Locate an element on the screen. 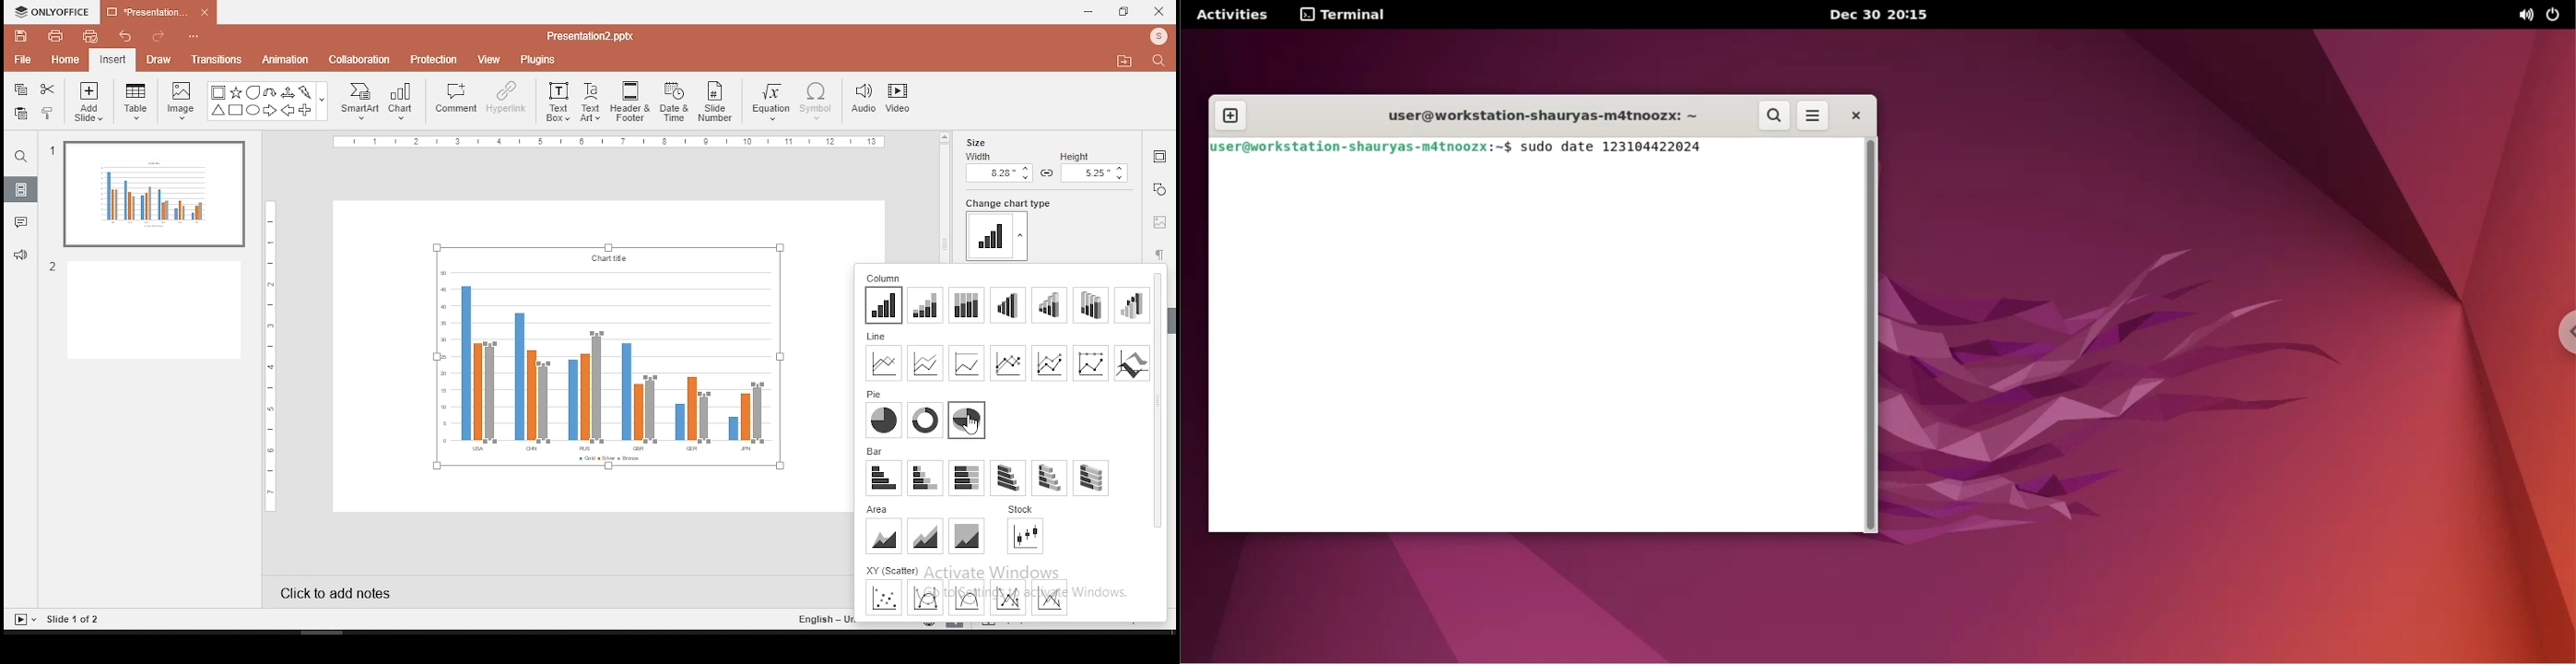  bar 3 is located at coordinates (966, 479).